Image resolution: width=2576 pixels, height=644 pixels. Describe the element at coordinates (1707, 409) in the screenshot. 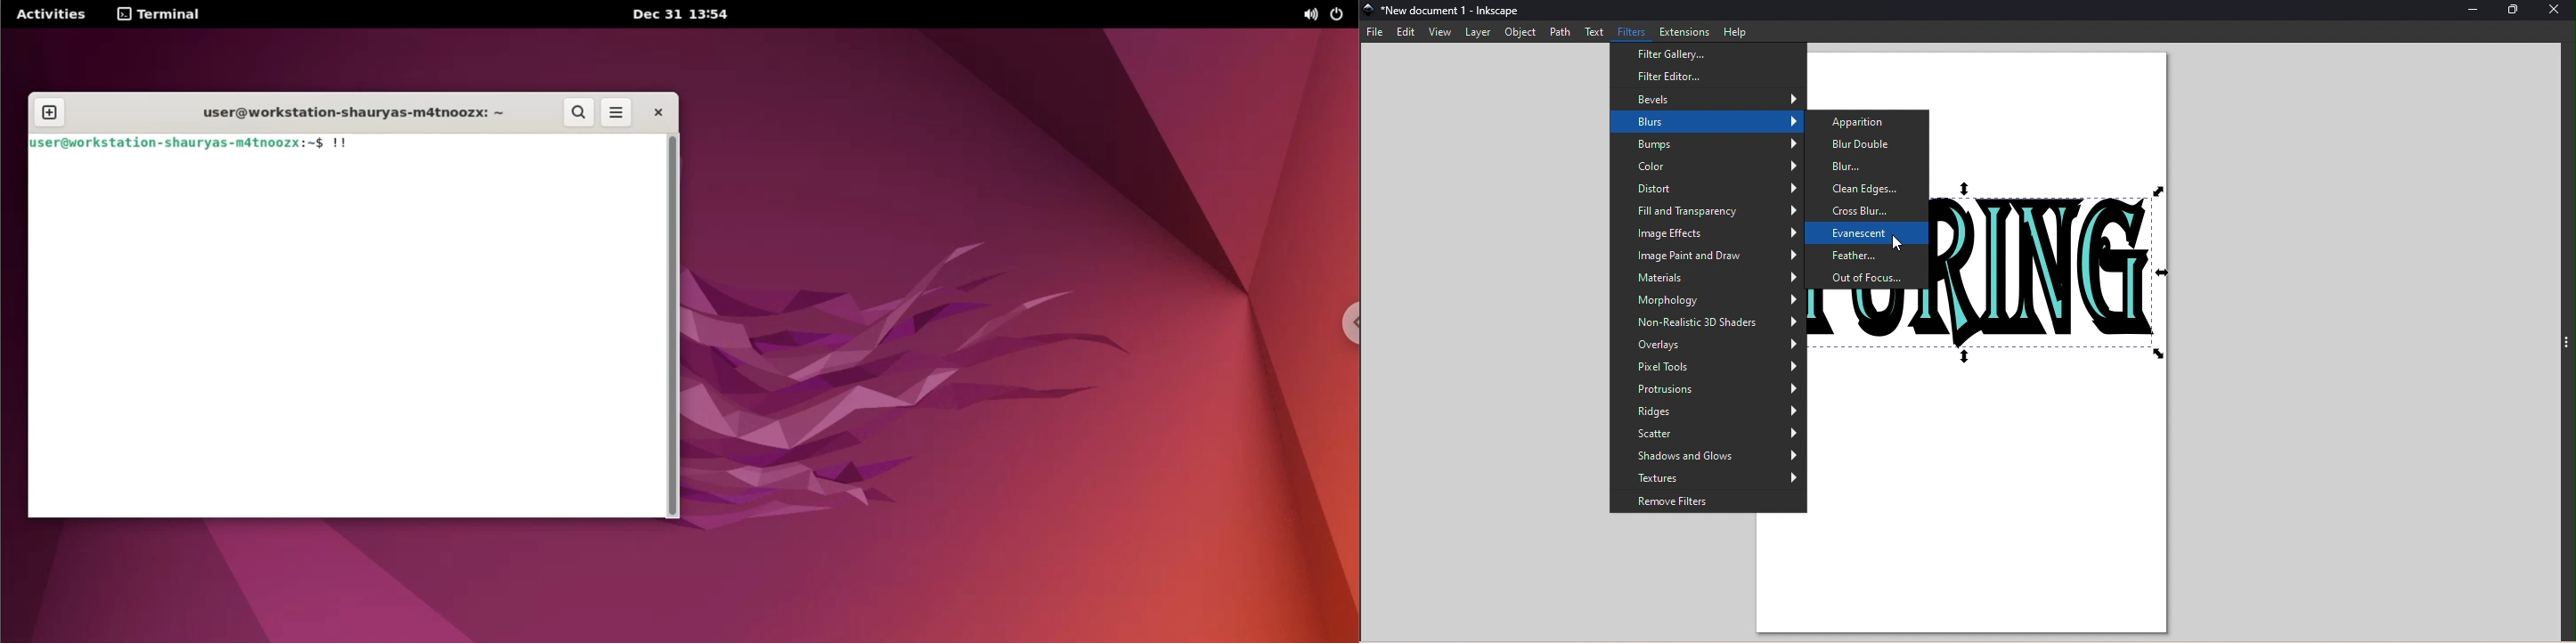

I see `Ridges` at that location.